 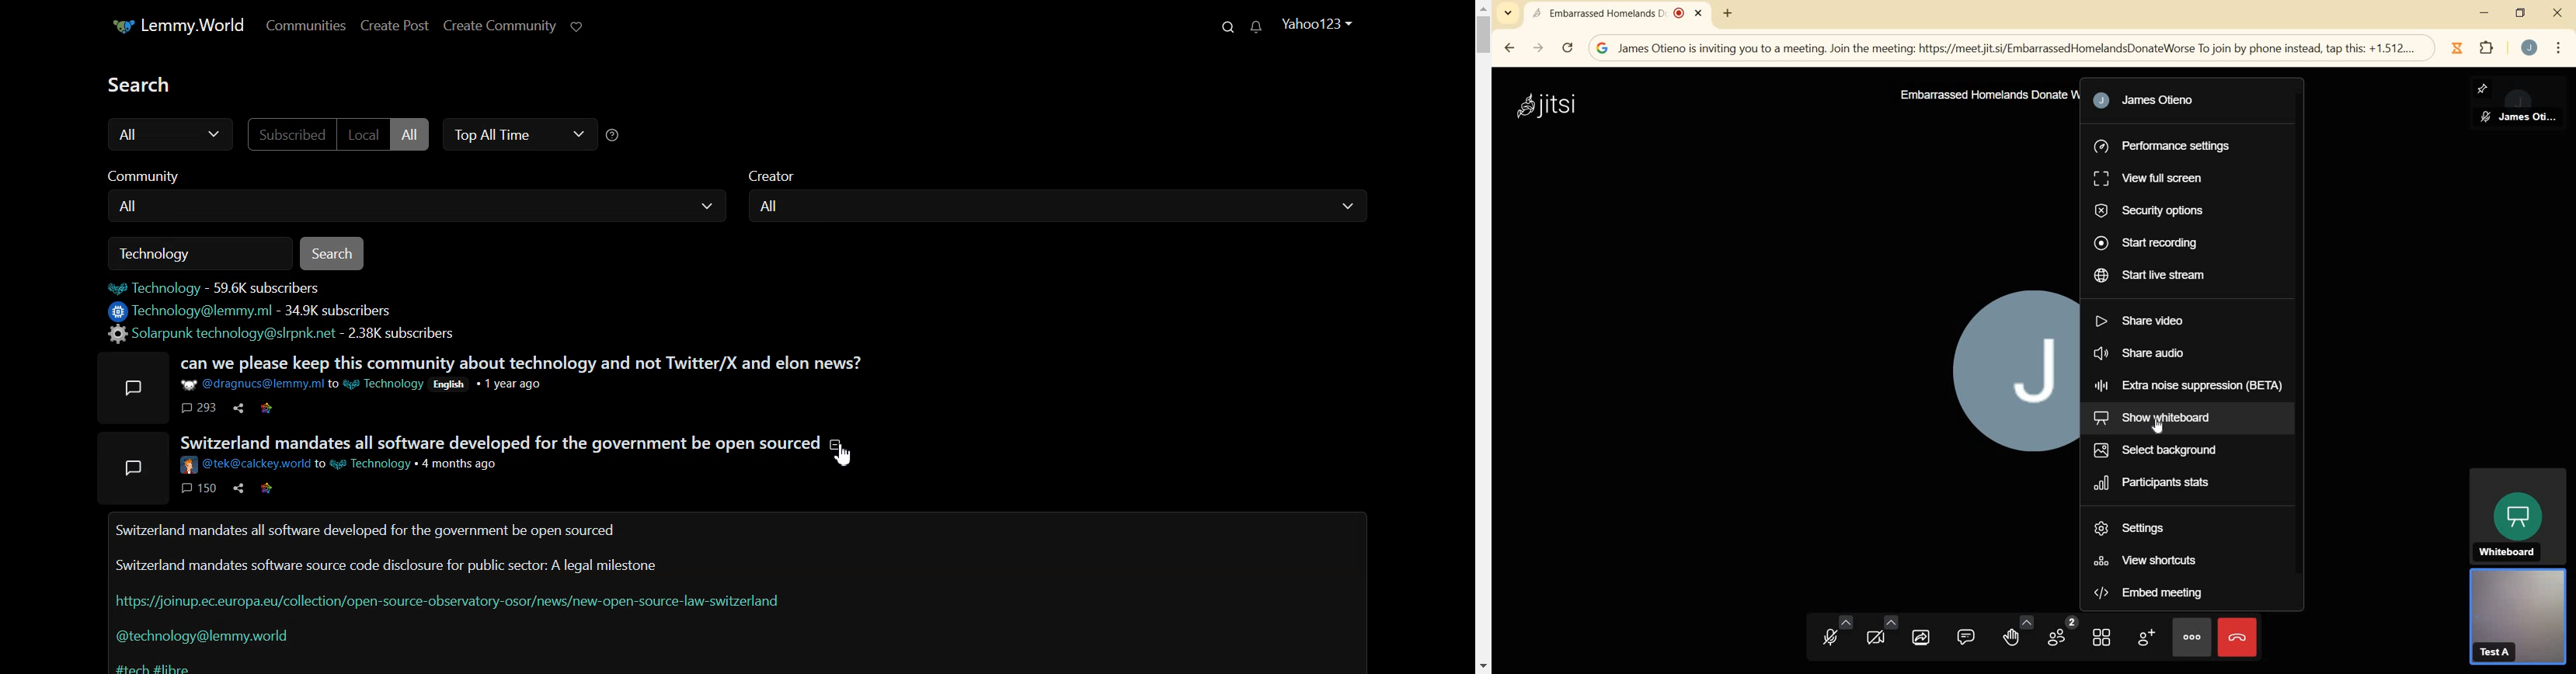 I want to click on VIEW FULL SCREEN, so click(x=2151, y=178).